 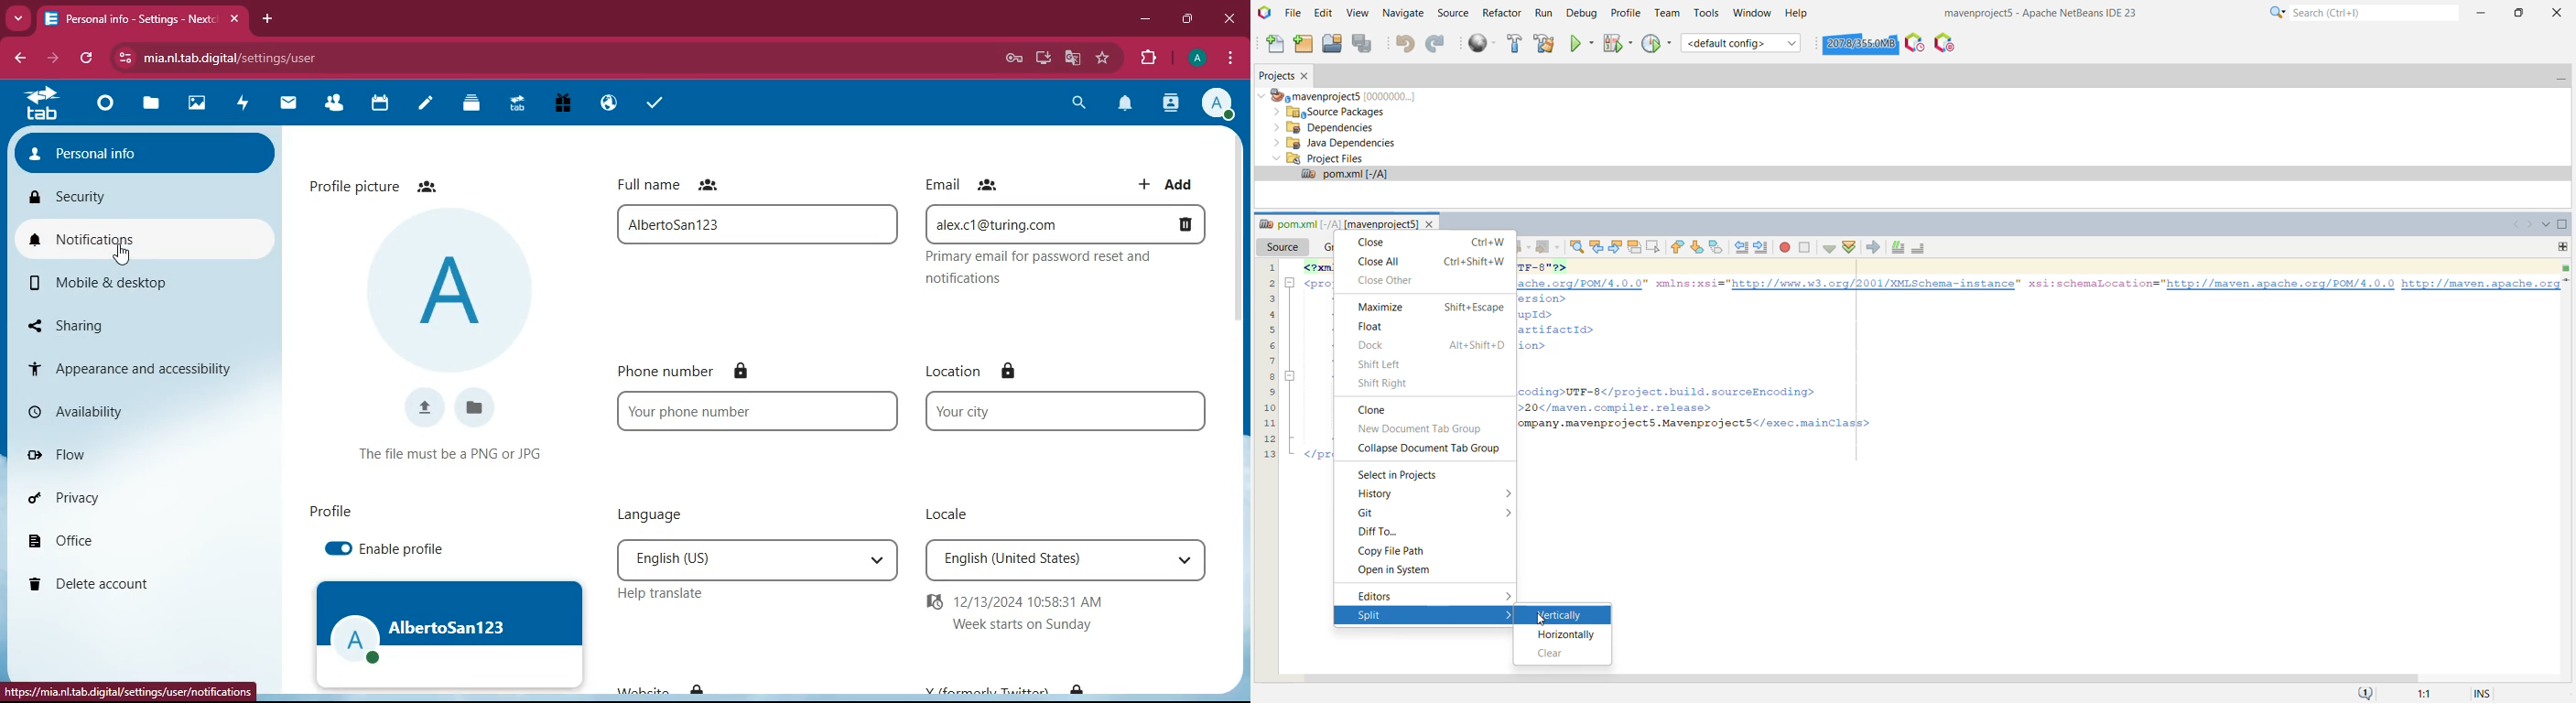 I want to click on back, so click(x=17, y=58).